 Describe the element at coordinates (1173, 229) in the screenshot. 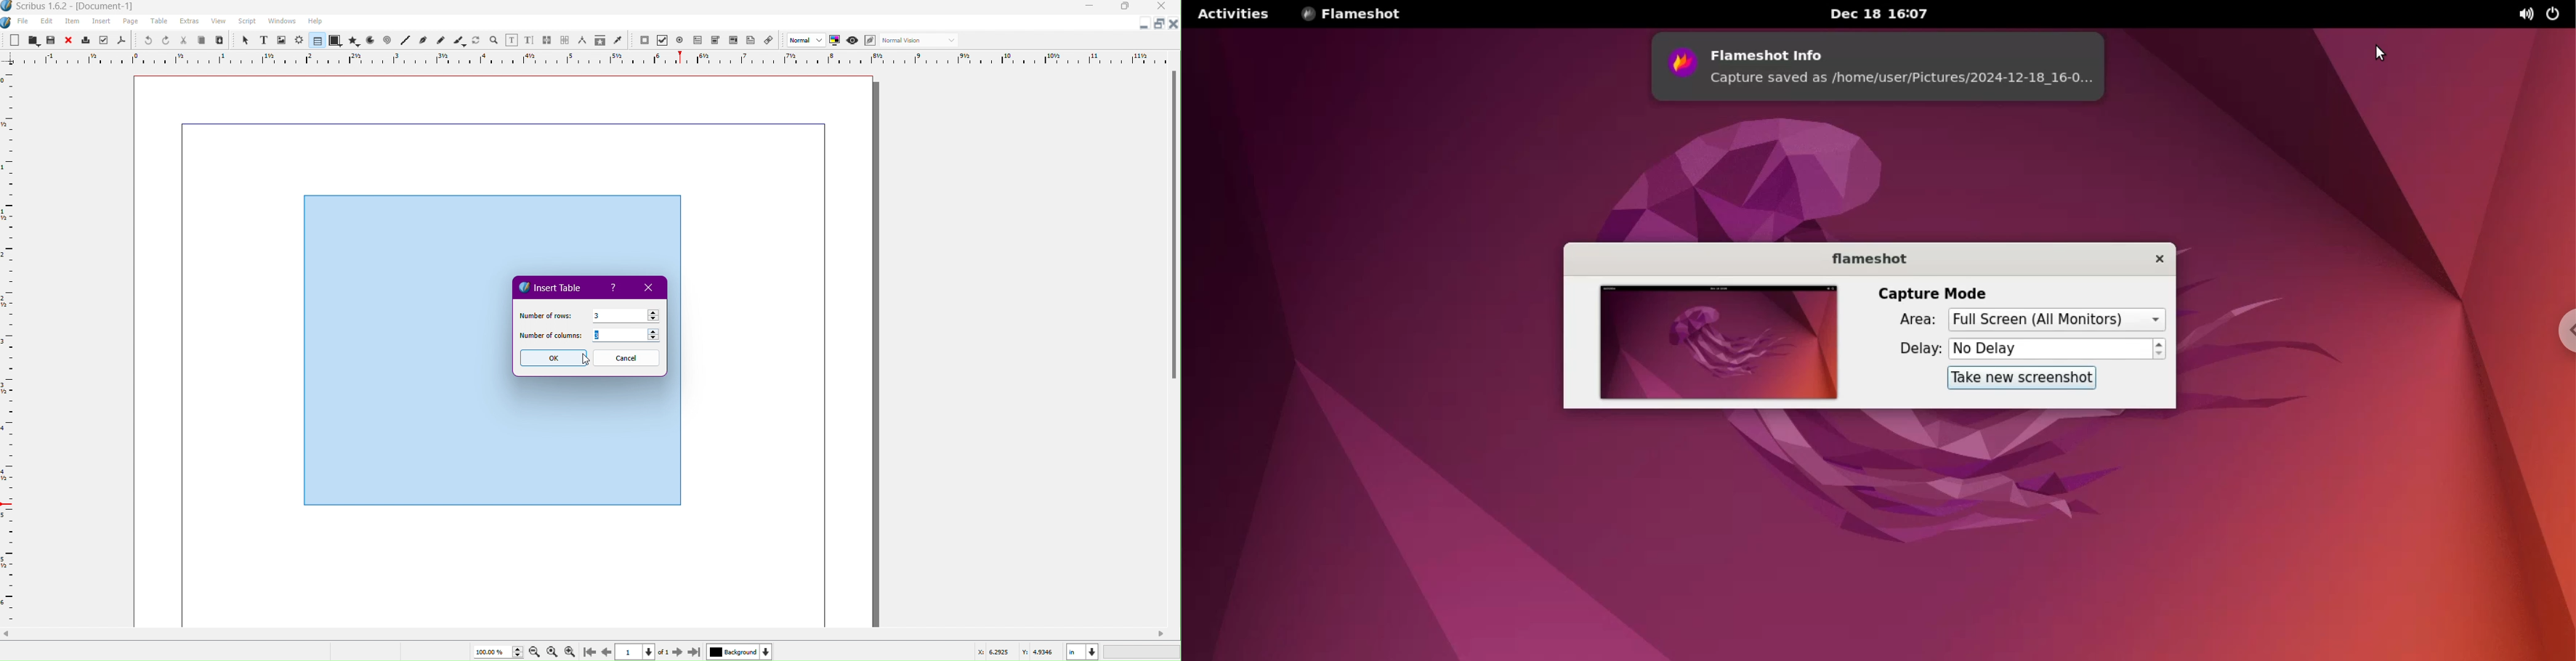

I see `Scrollbar` at that location.